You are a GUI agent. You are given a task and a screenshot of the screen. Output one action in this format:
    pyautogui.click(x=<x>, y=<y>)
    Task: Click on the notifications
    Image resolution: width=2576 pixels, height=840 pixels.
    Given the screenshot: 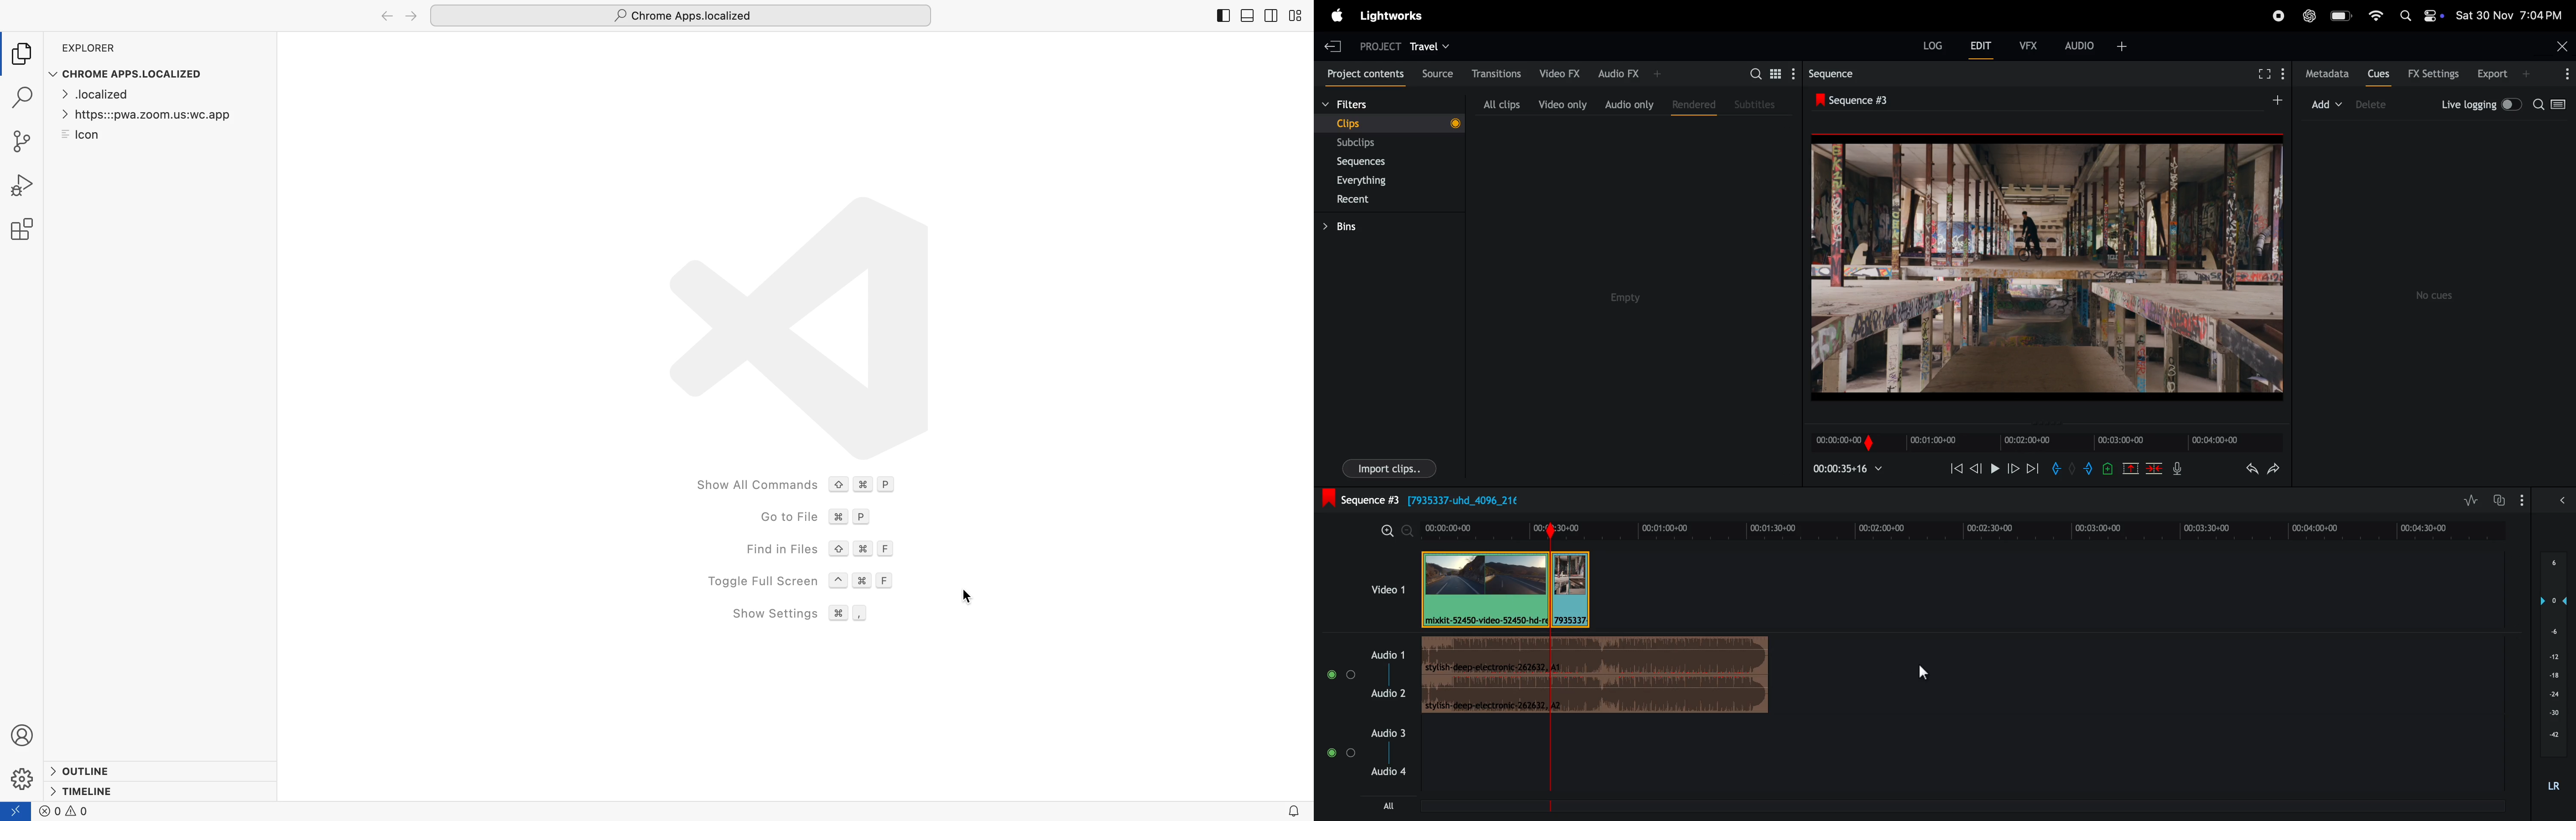 What is the action you would take?
    pyautogui.click(x=1294, y=811)
    